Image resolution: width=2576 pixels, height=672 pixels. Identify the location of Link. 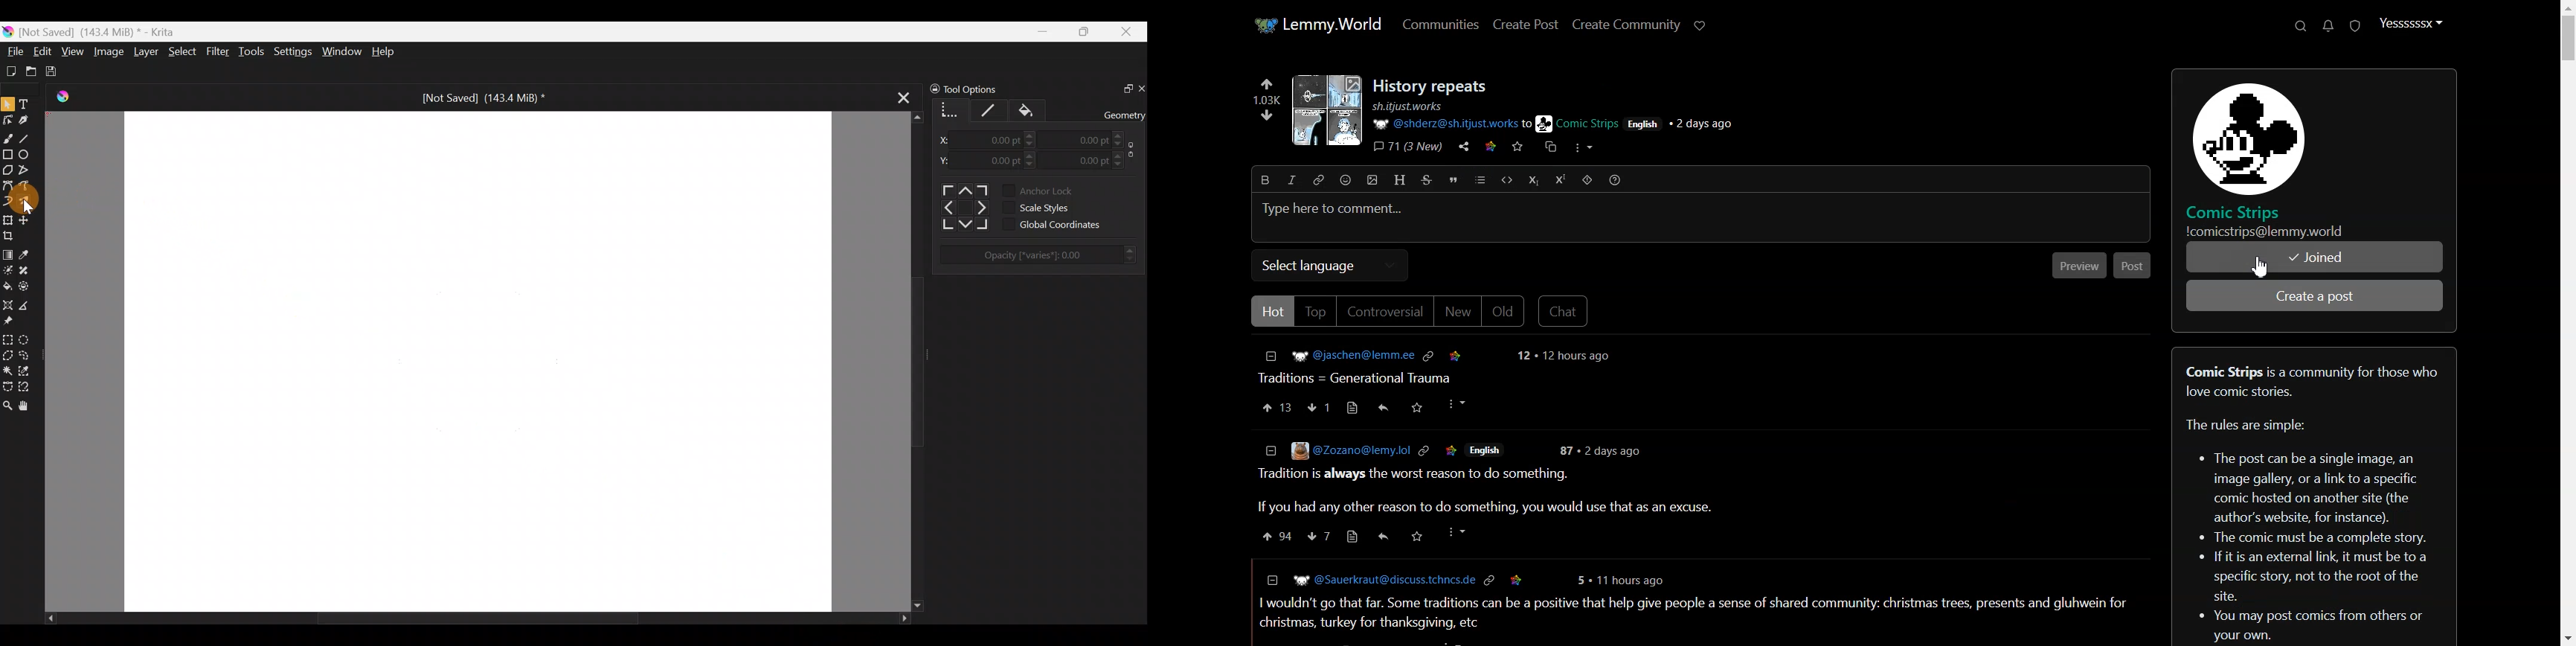
(1490, 579).